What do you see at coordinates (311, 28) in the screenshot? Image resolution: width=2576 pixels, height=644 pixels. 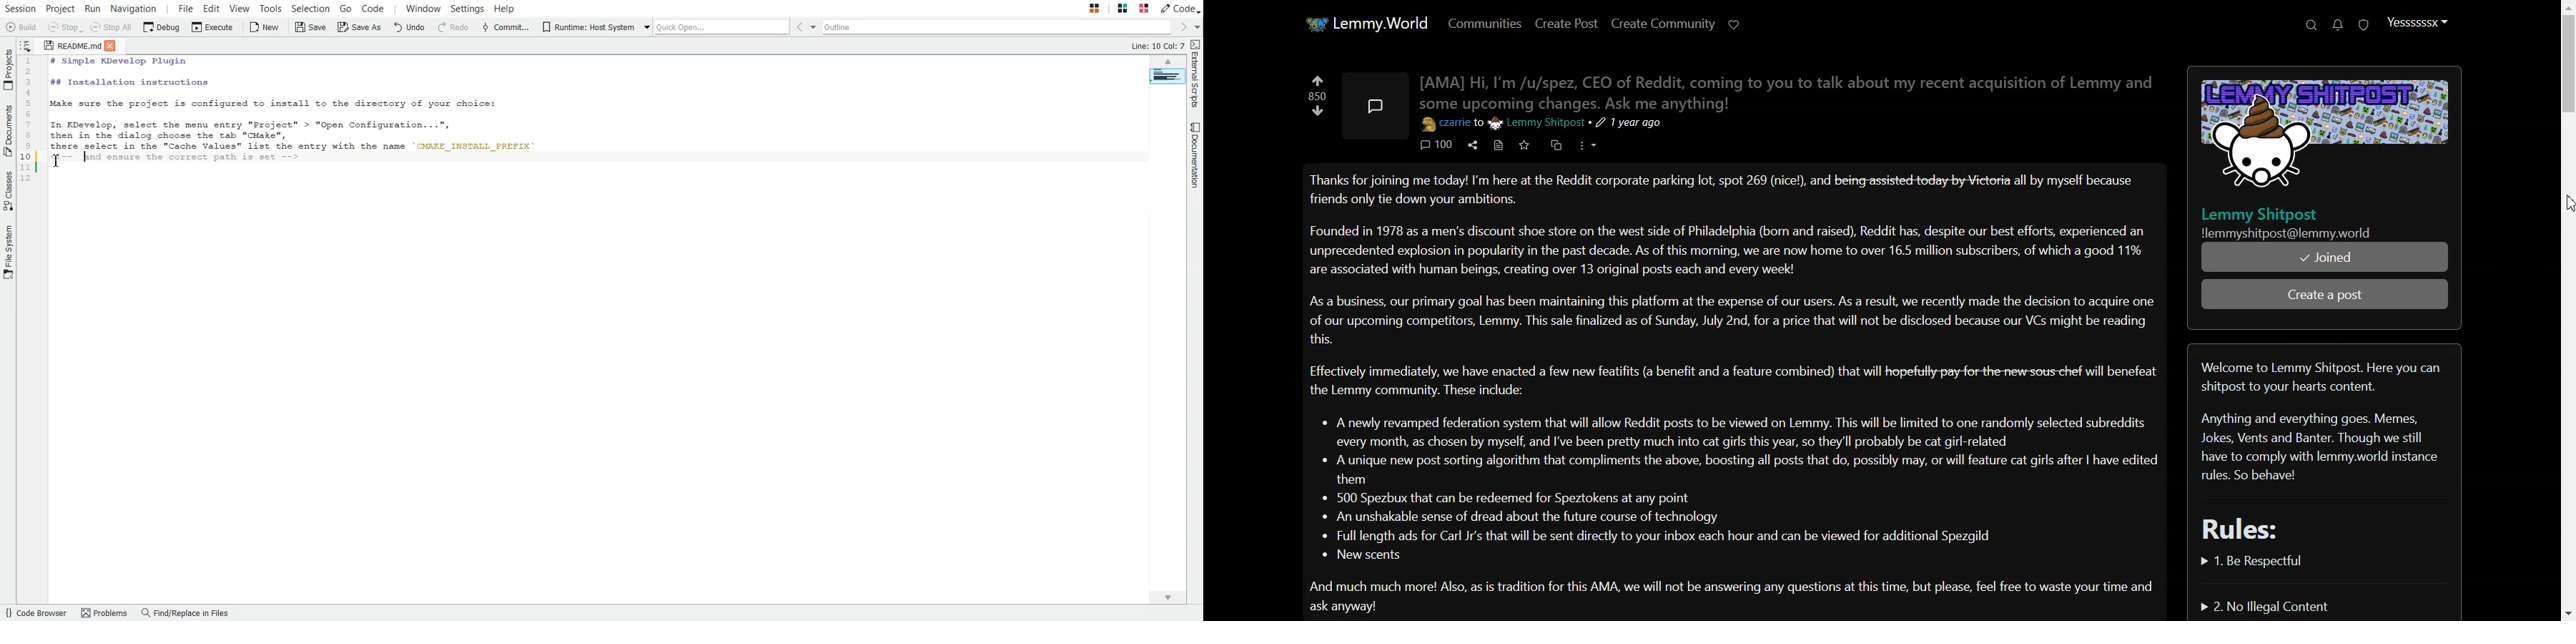 I see `Save` at bounding box center [311, 28].